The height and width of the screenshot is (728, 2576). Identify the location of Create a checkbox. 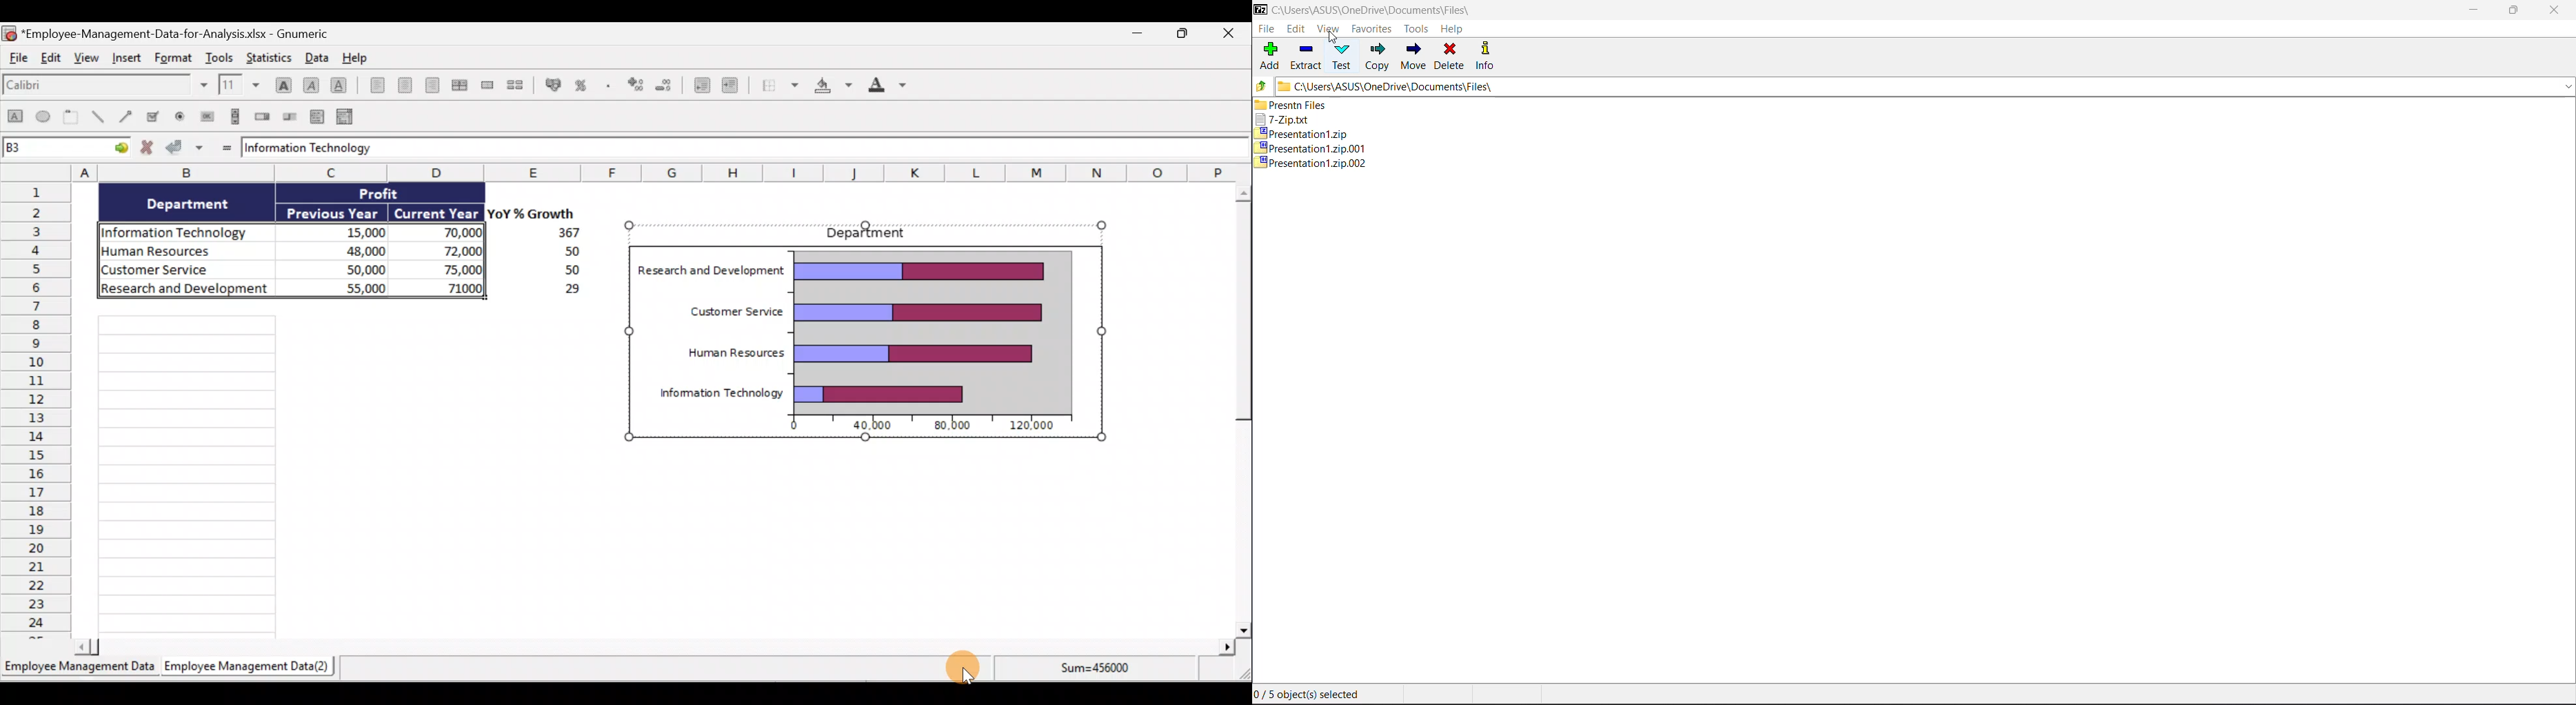
(159, 116).